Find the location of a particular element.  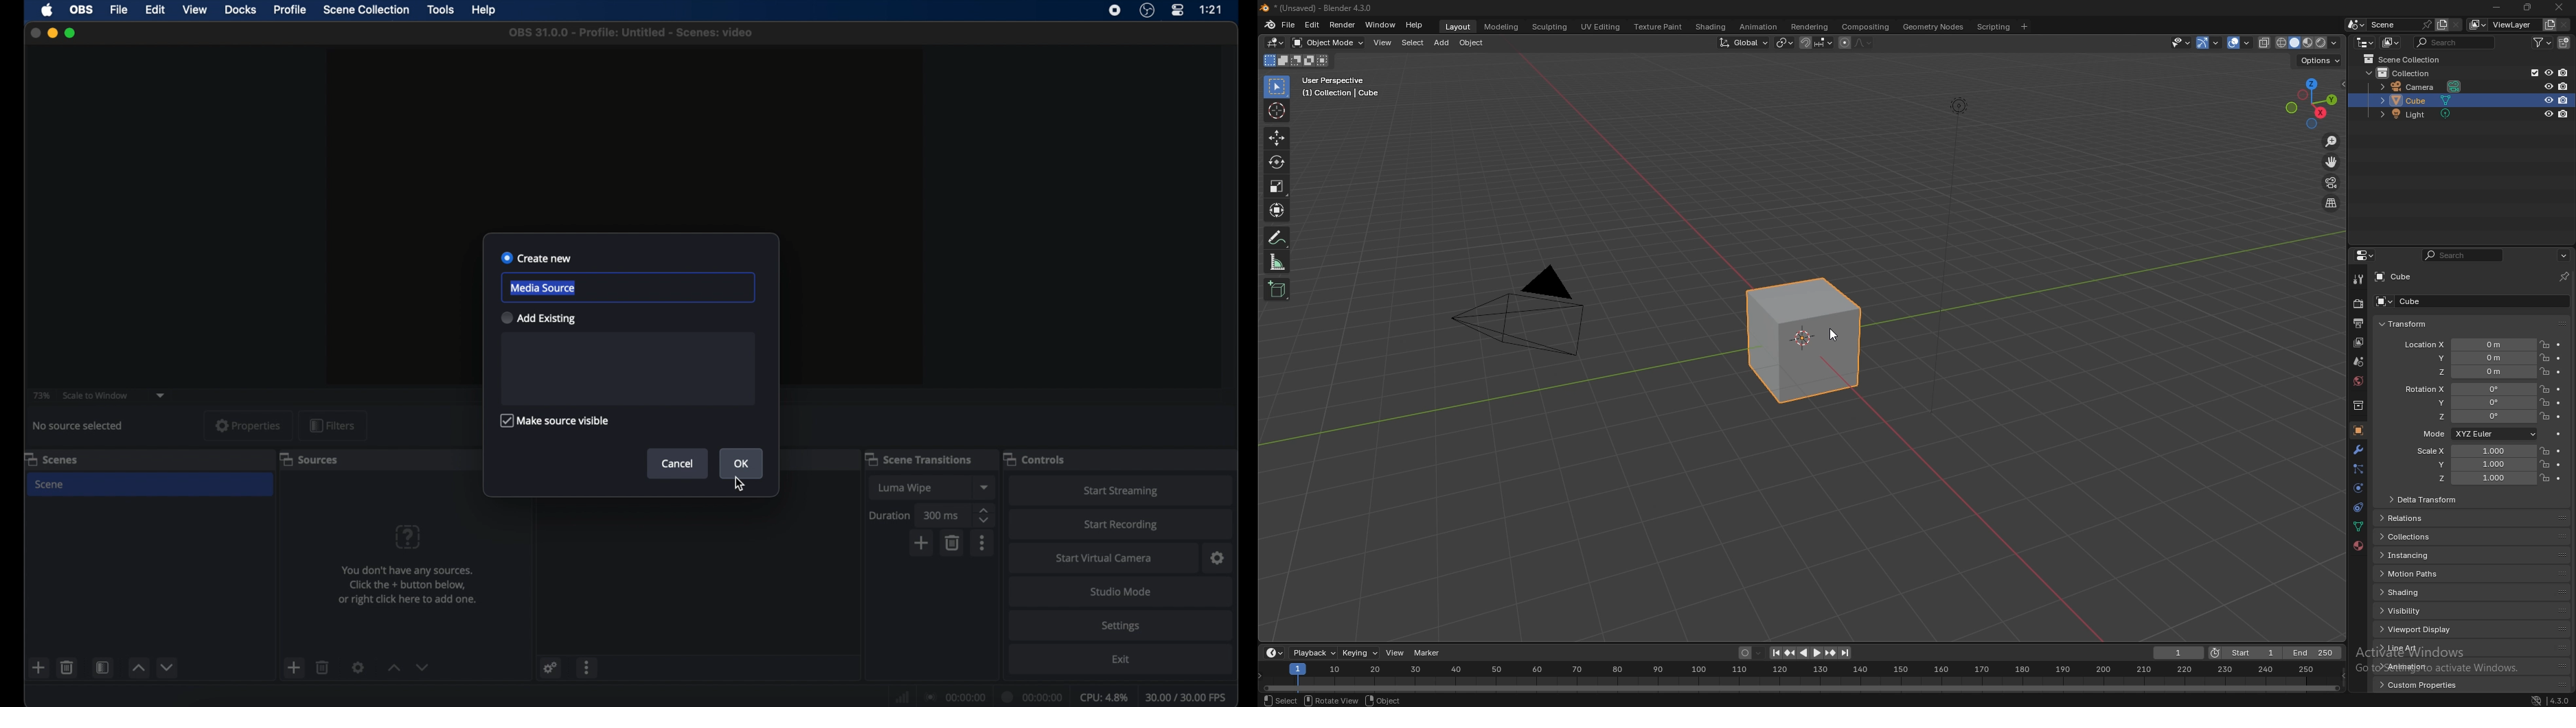

network is located at coordinates (2537, 701).